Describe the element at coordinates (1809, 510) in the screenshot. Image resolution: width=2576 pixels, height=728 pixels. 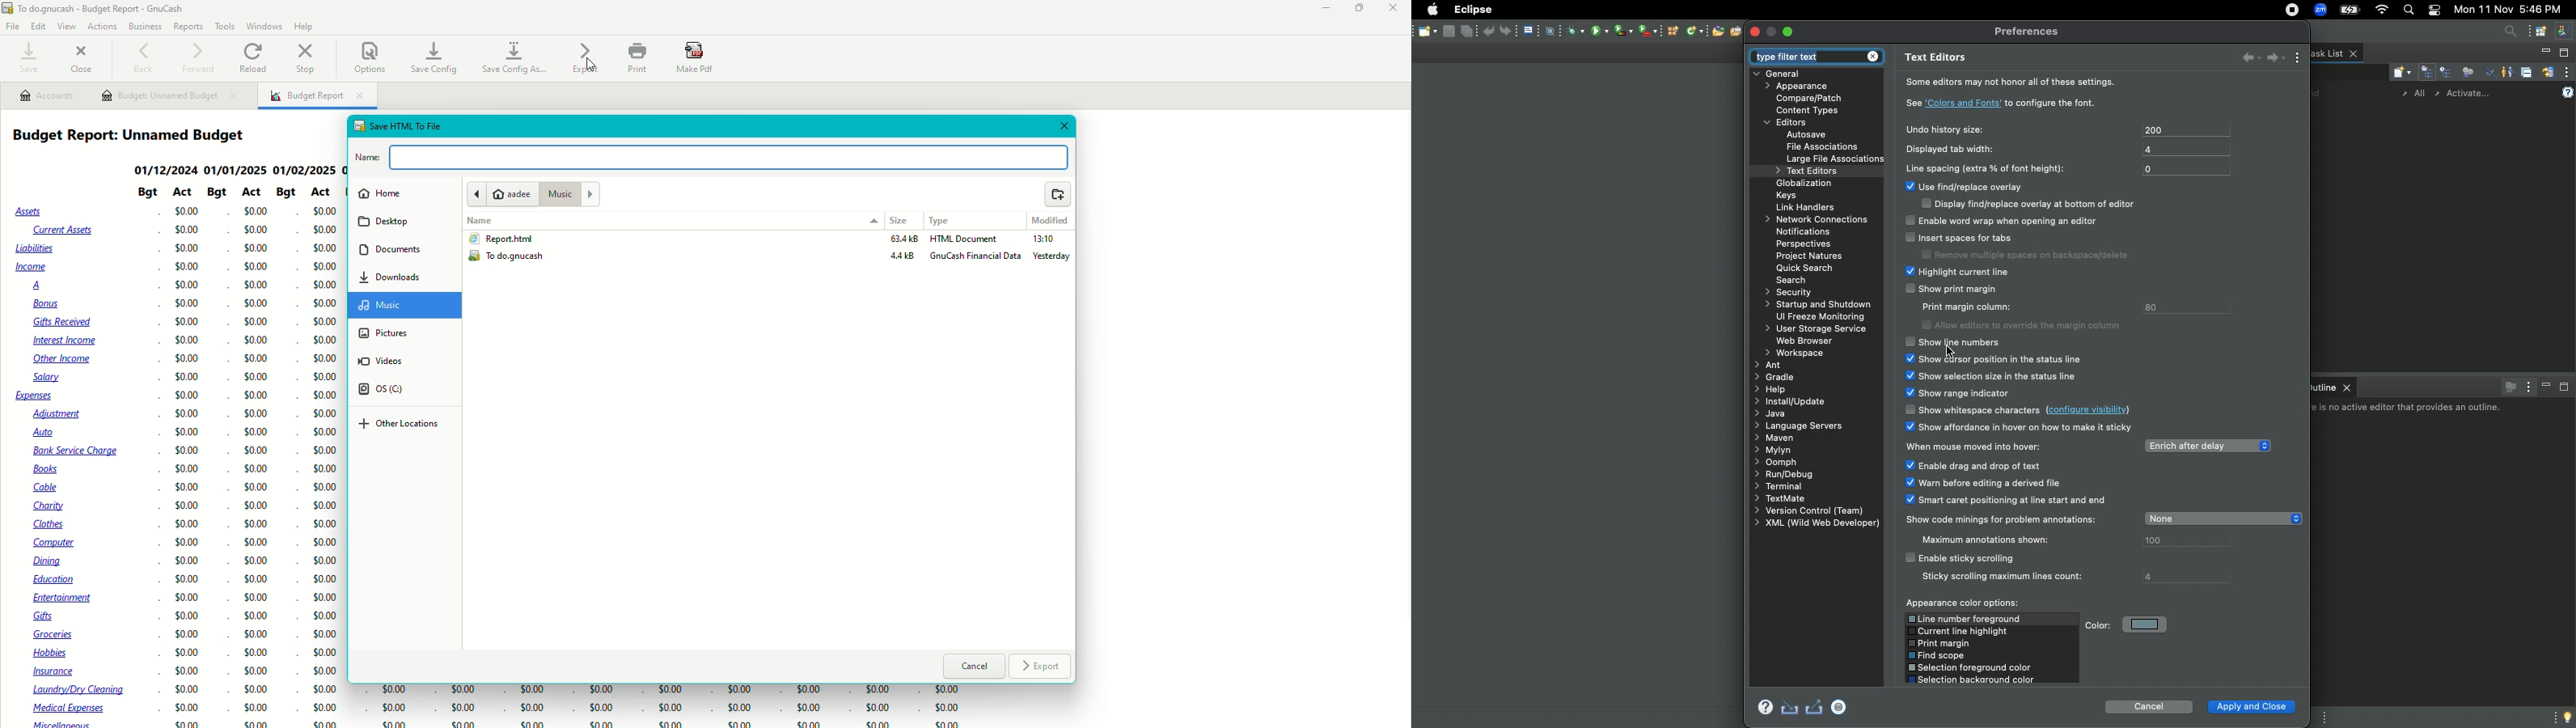
I see `Version control` at that location.